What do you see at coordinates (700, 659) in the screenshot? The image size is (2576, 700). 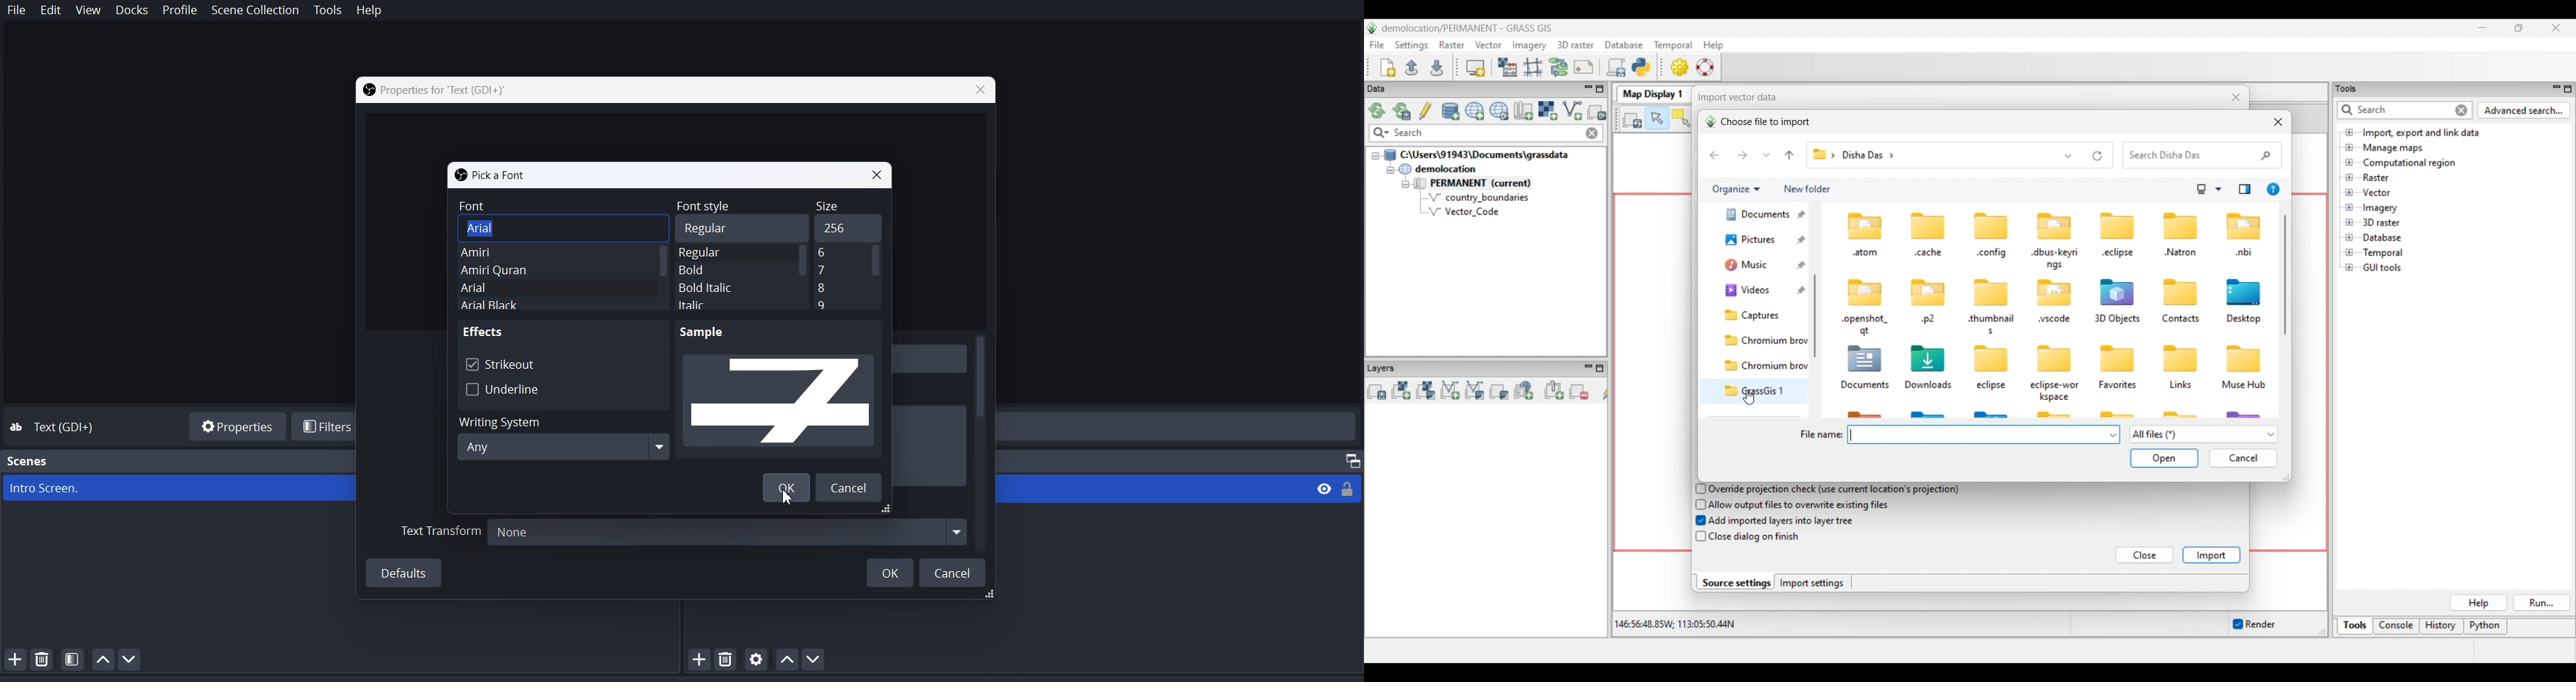 I see `Add Source` at bounding box center [700, 659].